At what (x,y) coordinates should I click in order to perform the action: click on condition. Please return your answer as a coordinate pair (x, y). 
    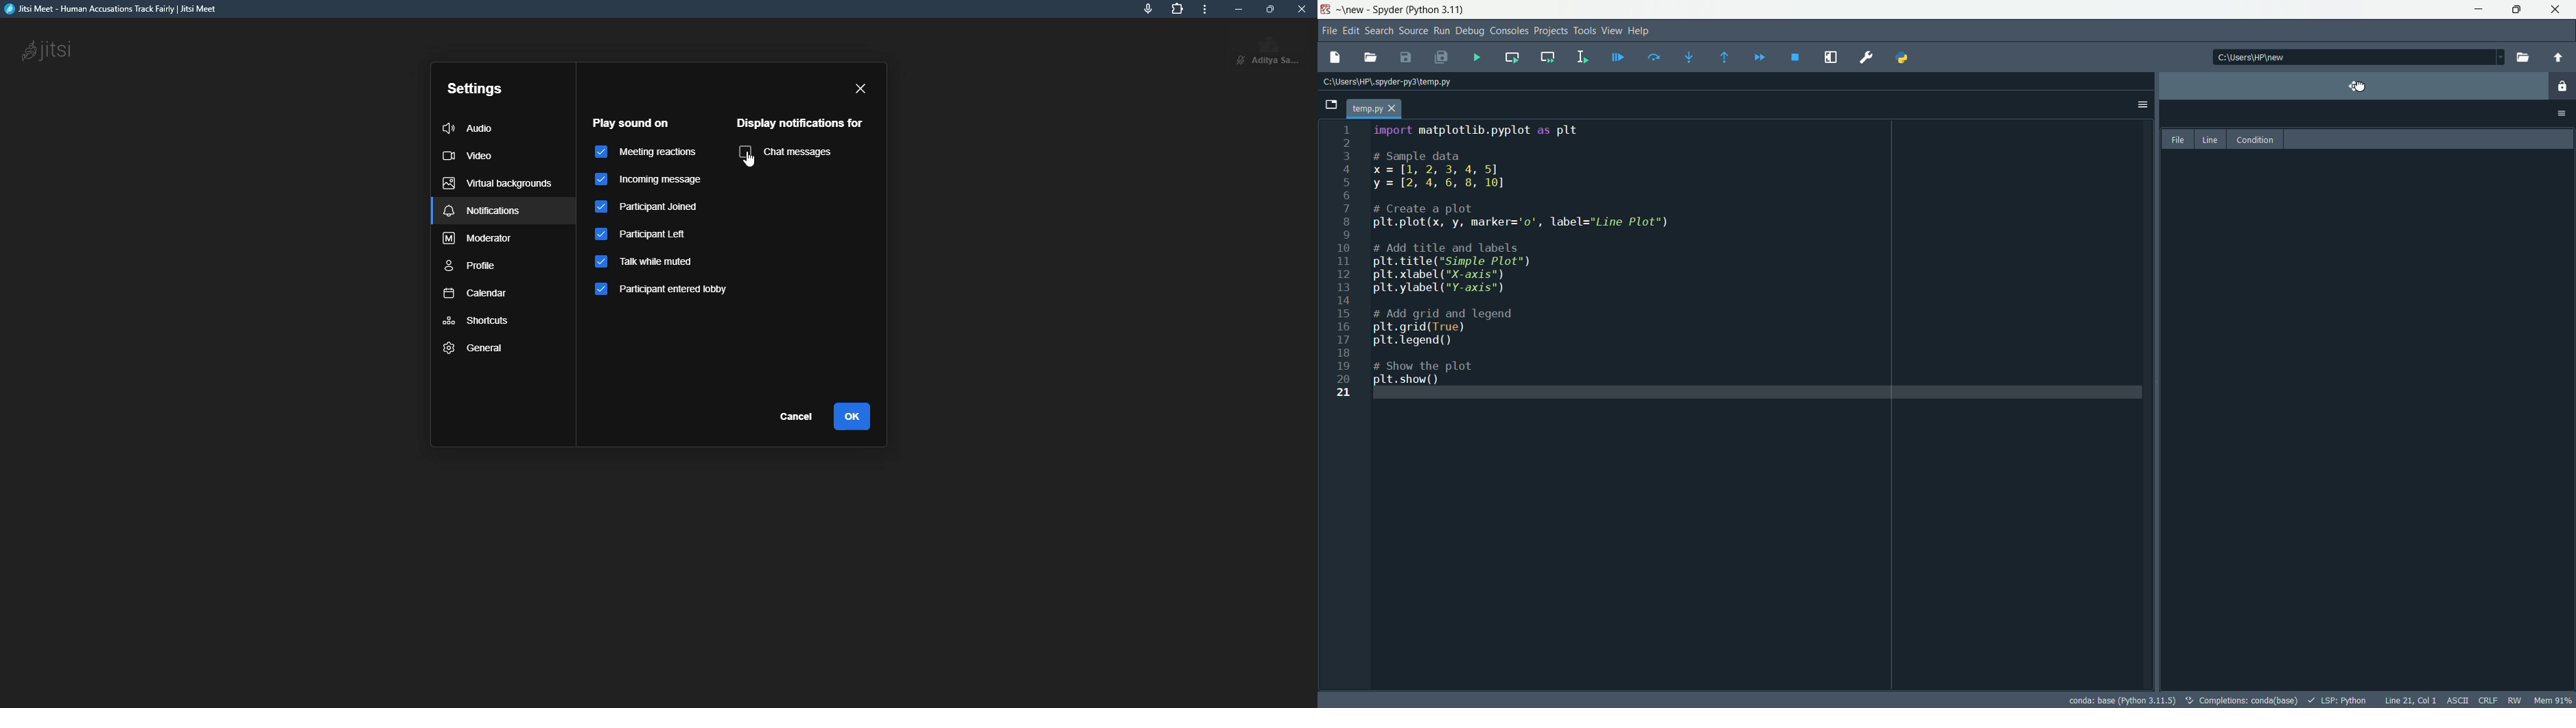
    Looking at the image, I should click on (2256, 139).